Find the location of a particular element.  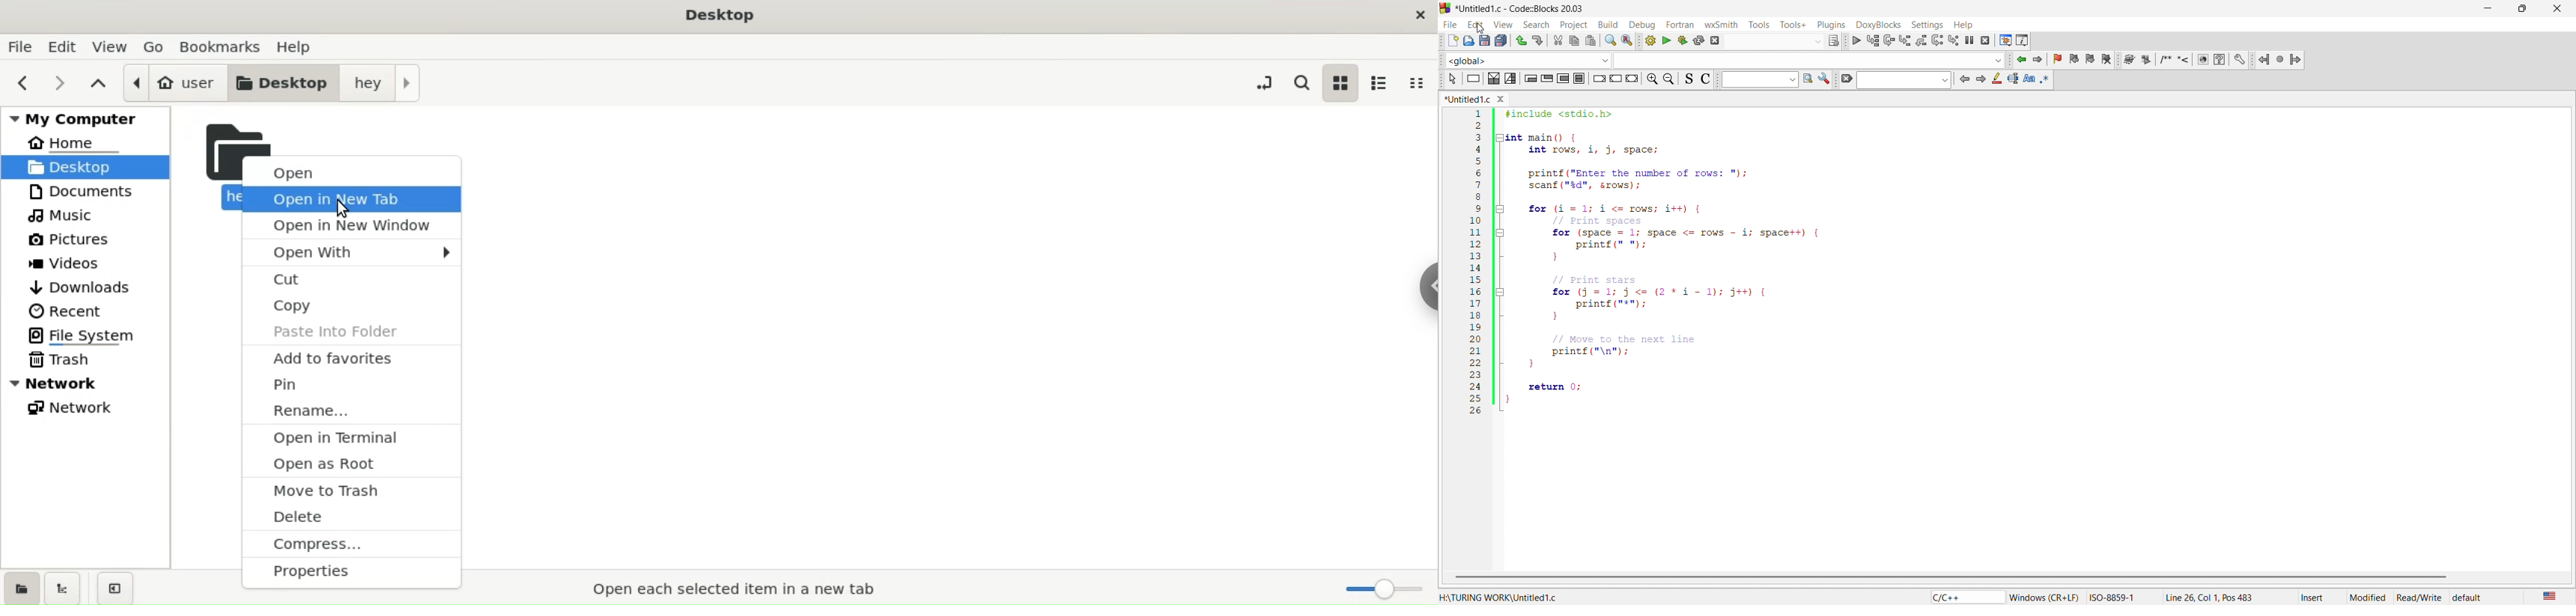

icon is located at coordinates (1963, 79).